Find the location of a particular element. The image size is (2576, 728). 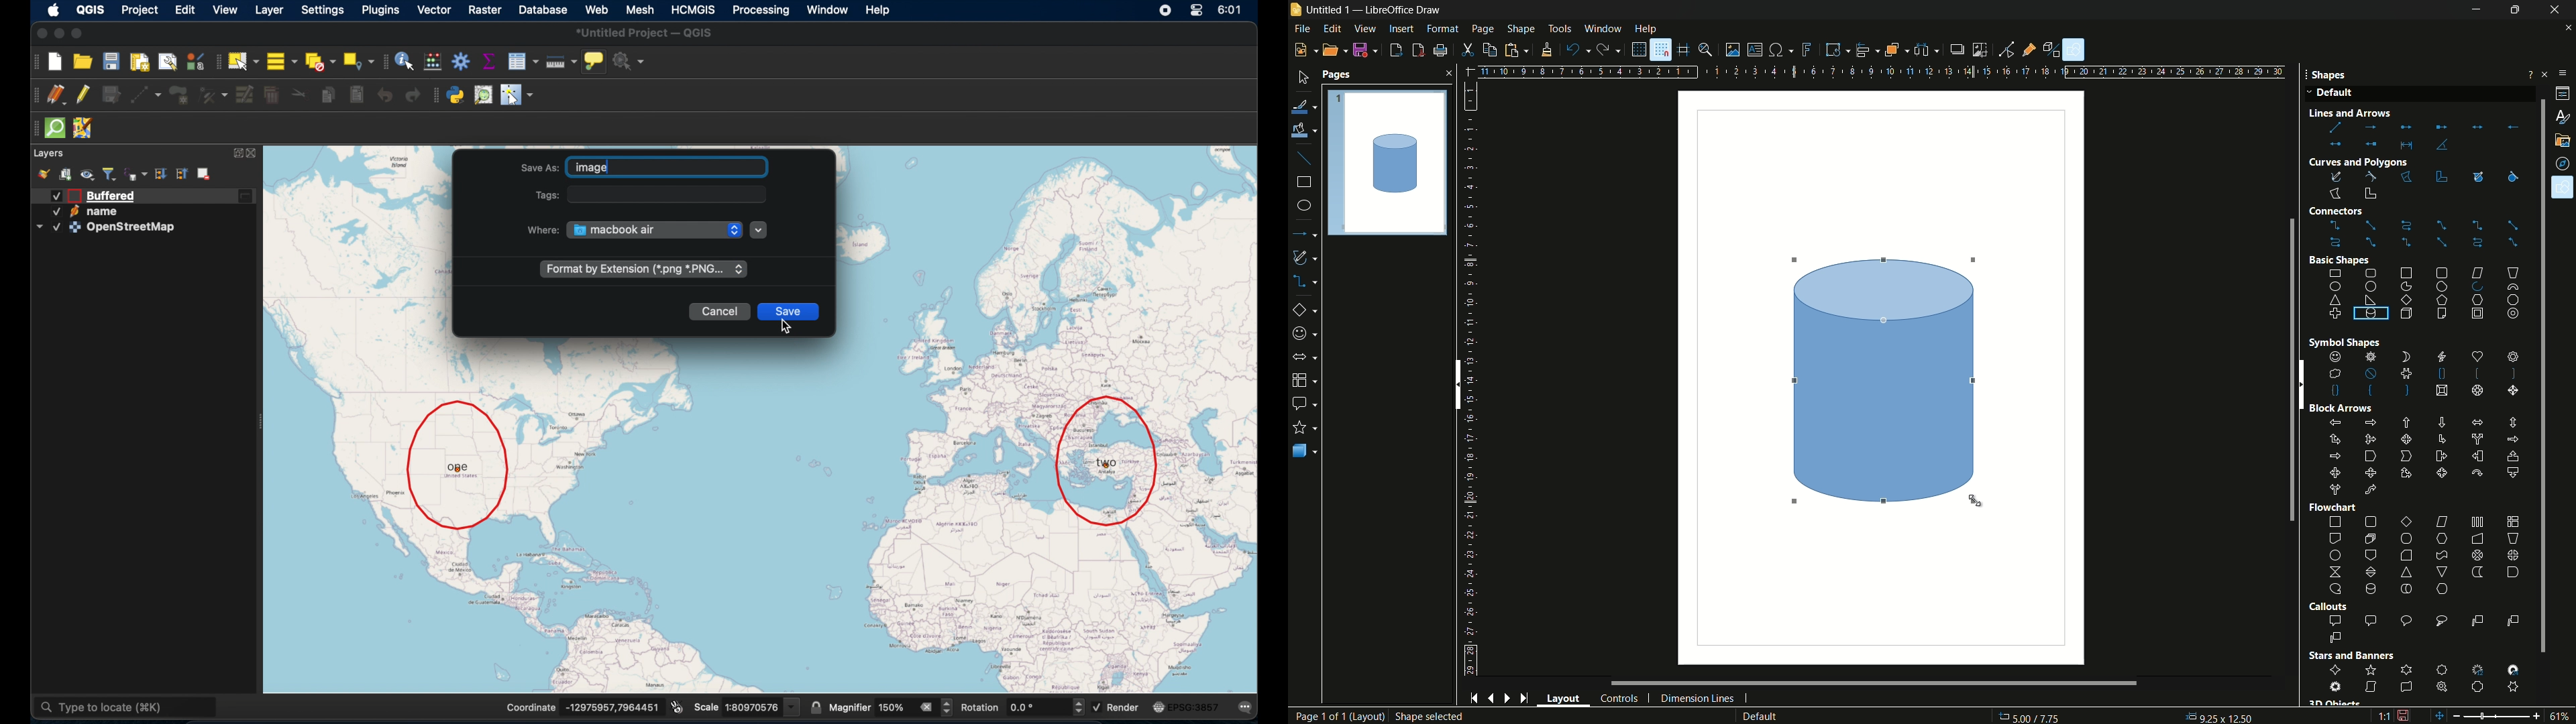

web is located at coordinates (596, 7).